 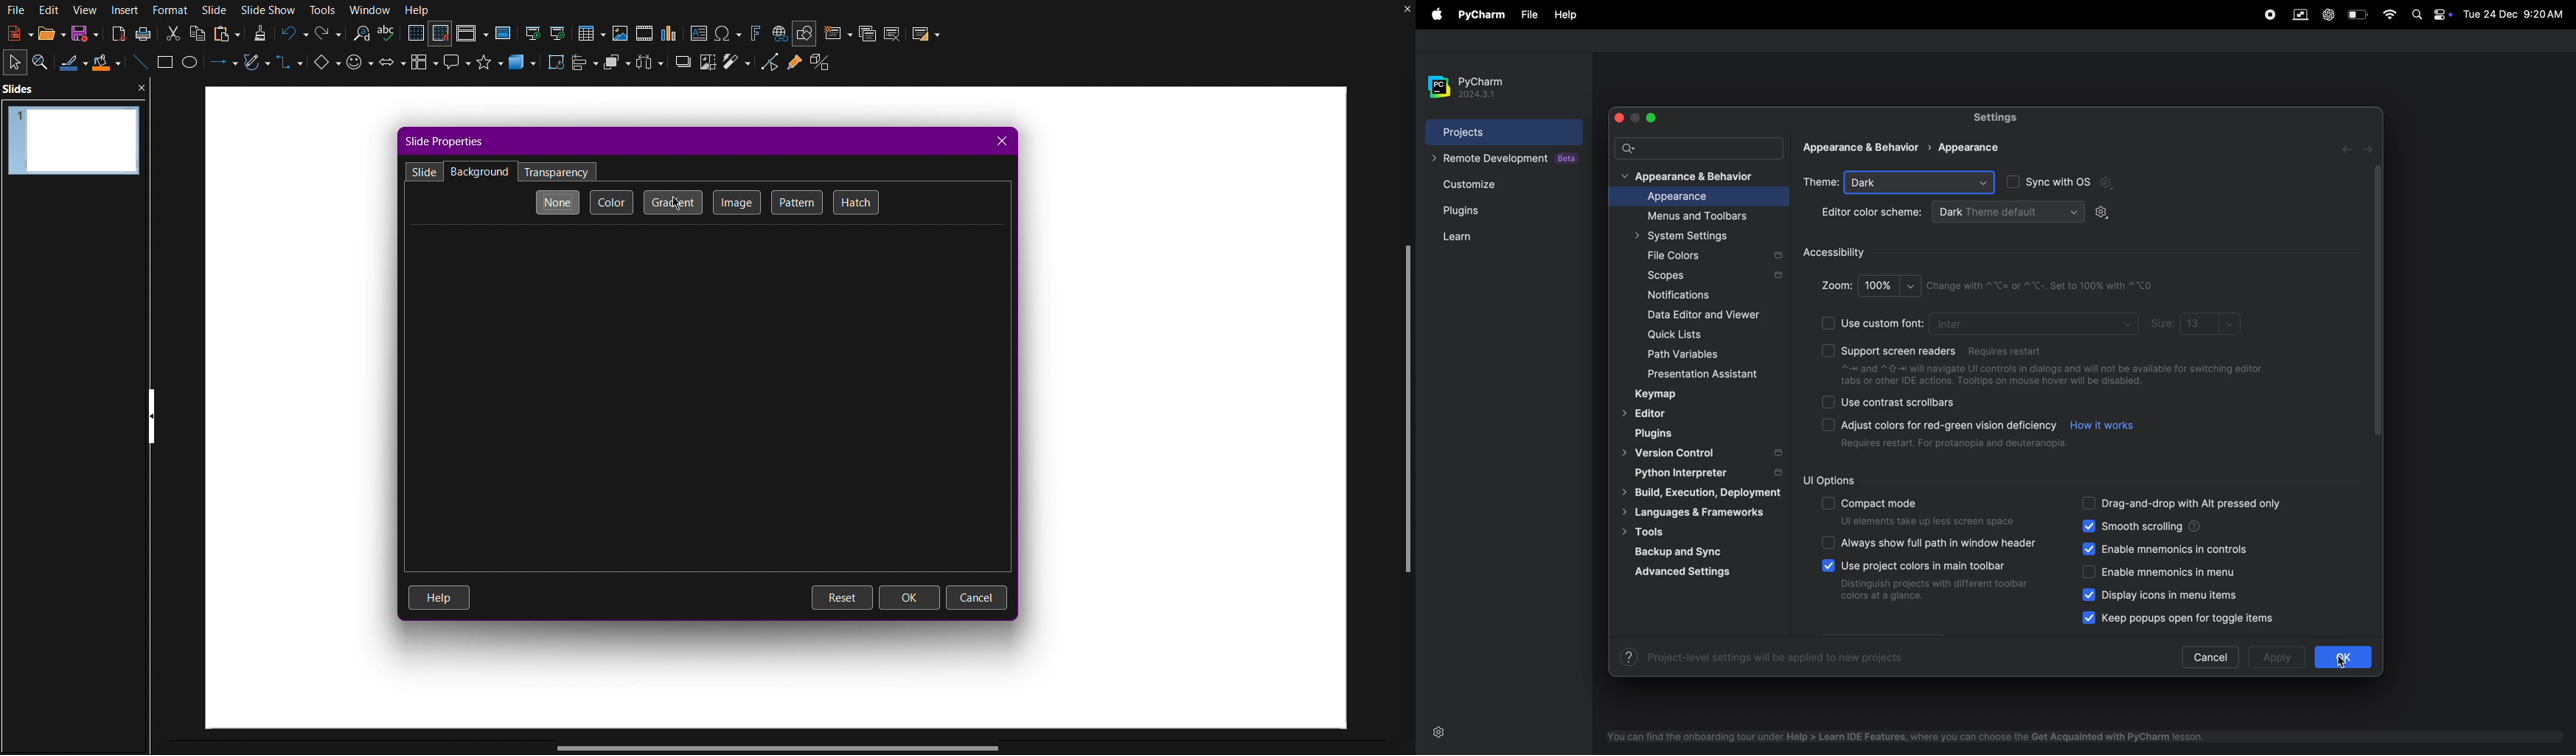 What do you see at coordinates (595, 32) in the screenshot?
I see `Insert Table` at bounding box center [595, 32].